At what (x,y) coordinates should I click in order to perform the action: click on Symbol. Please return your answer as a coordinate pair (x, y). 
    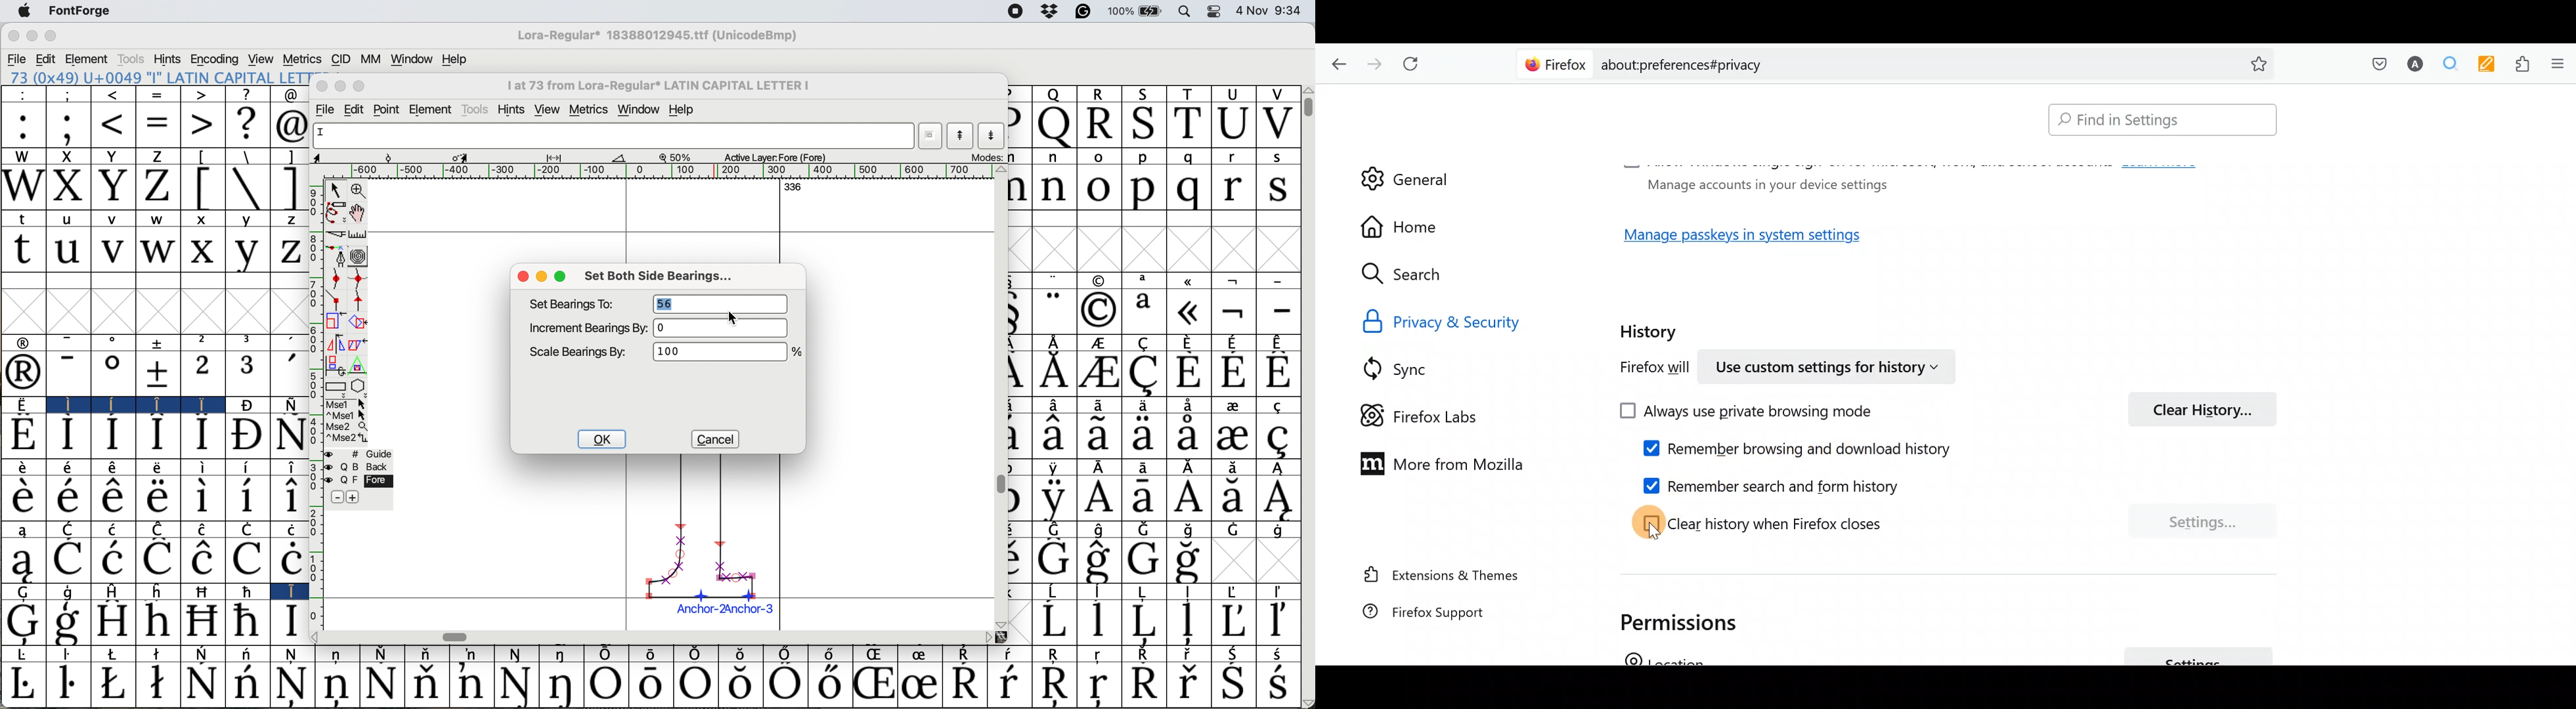
    Looking at the image, I should click on (22, 561).